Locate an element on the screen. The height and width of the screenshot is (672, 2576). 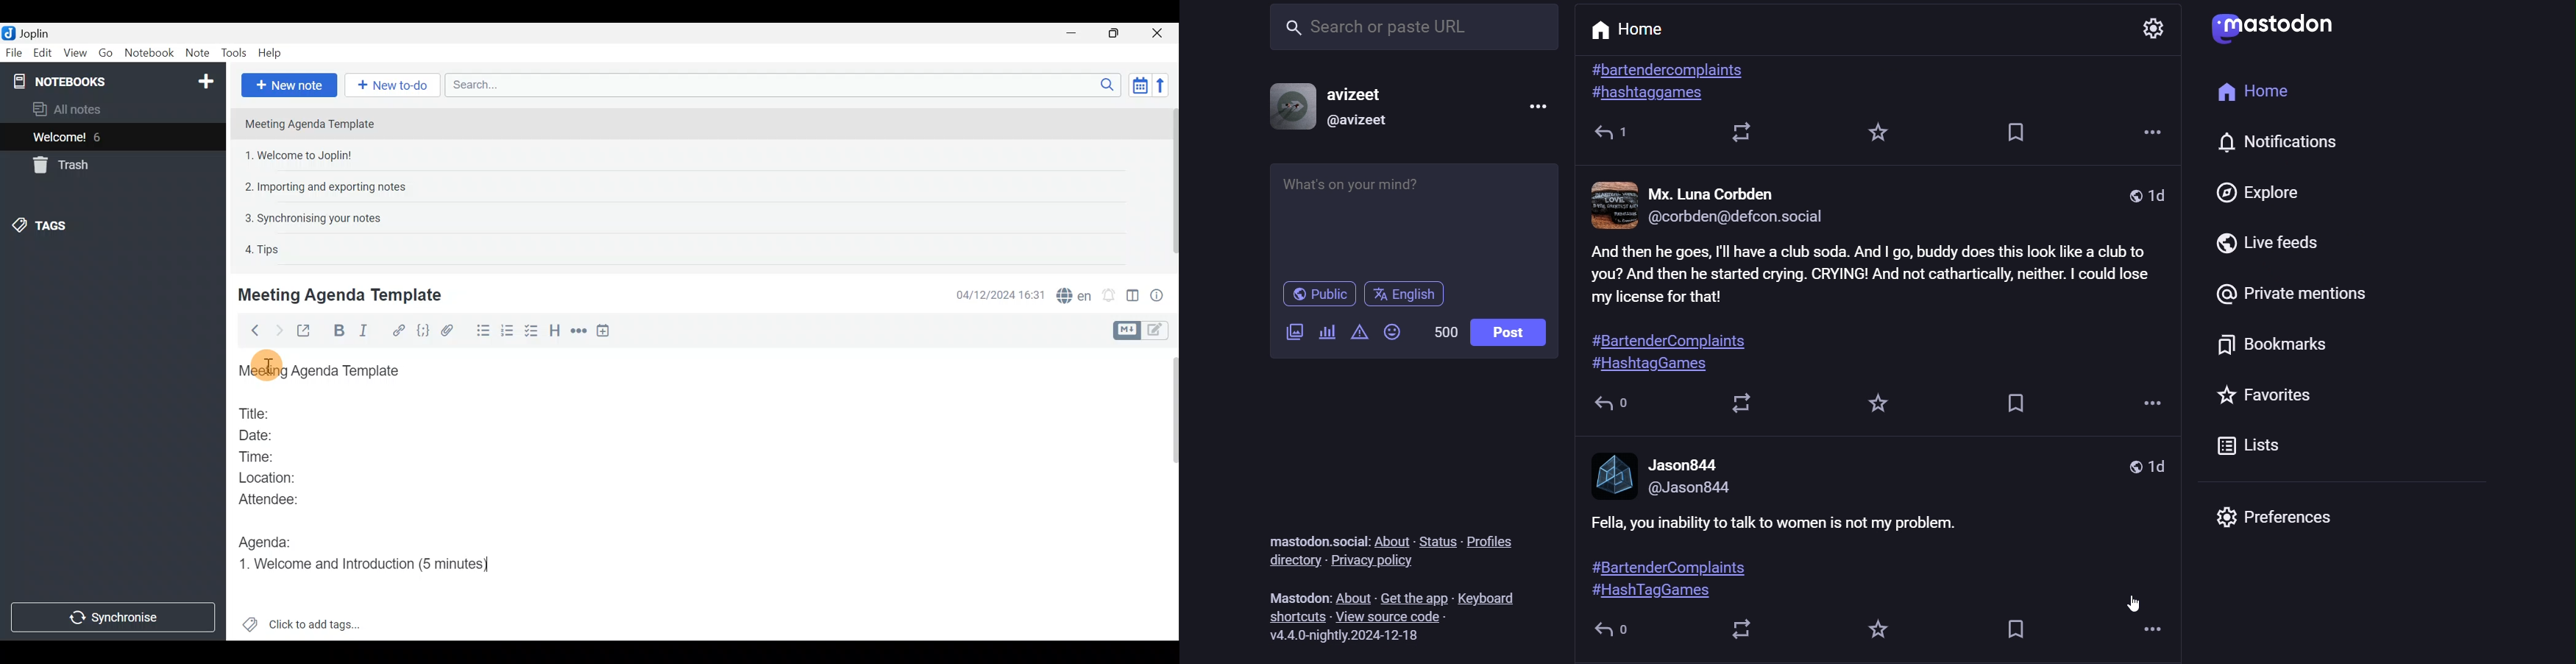
Toggle sort order is located at coordinates (1138, 84).